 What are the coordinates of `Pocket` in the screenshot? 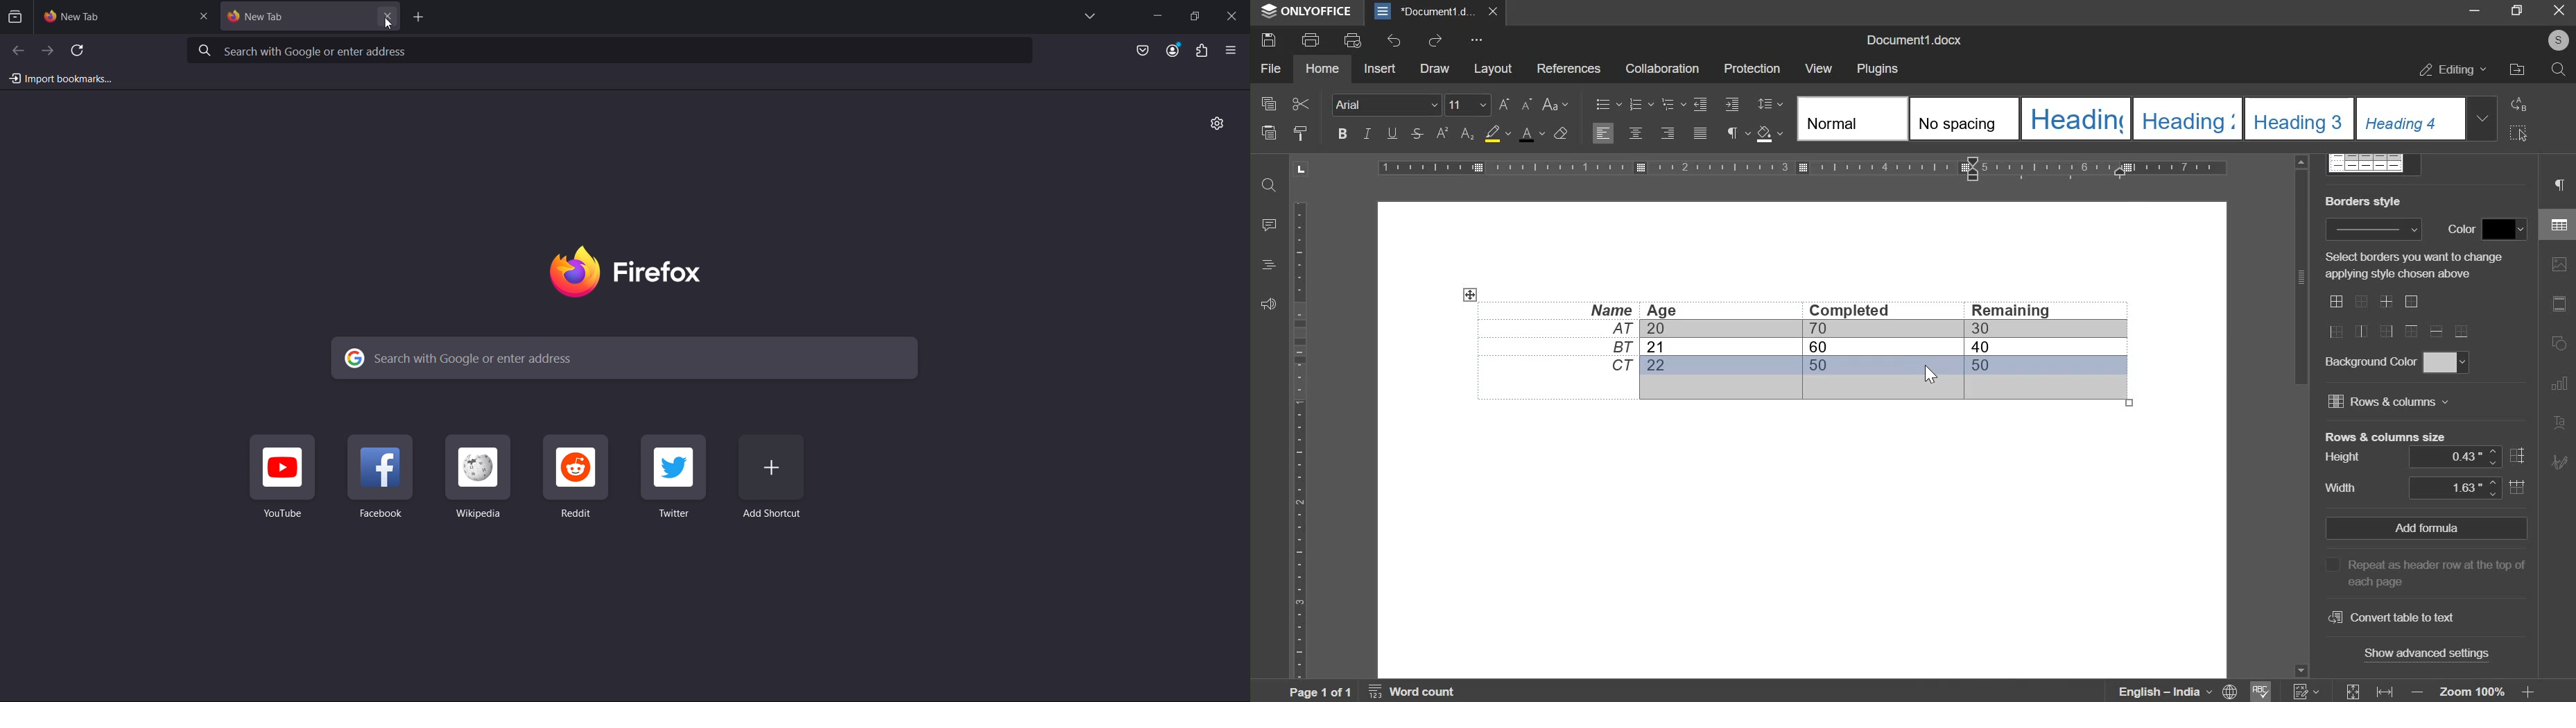 It's located at (1134, 51).